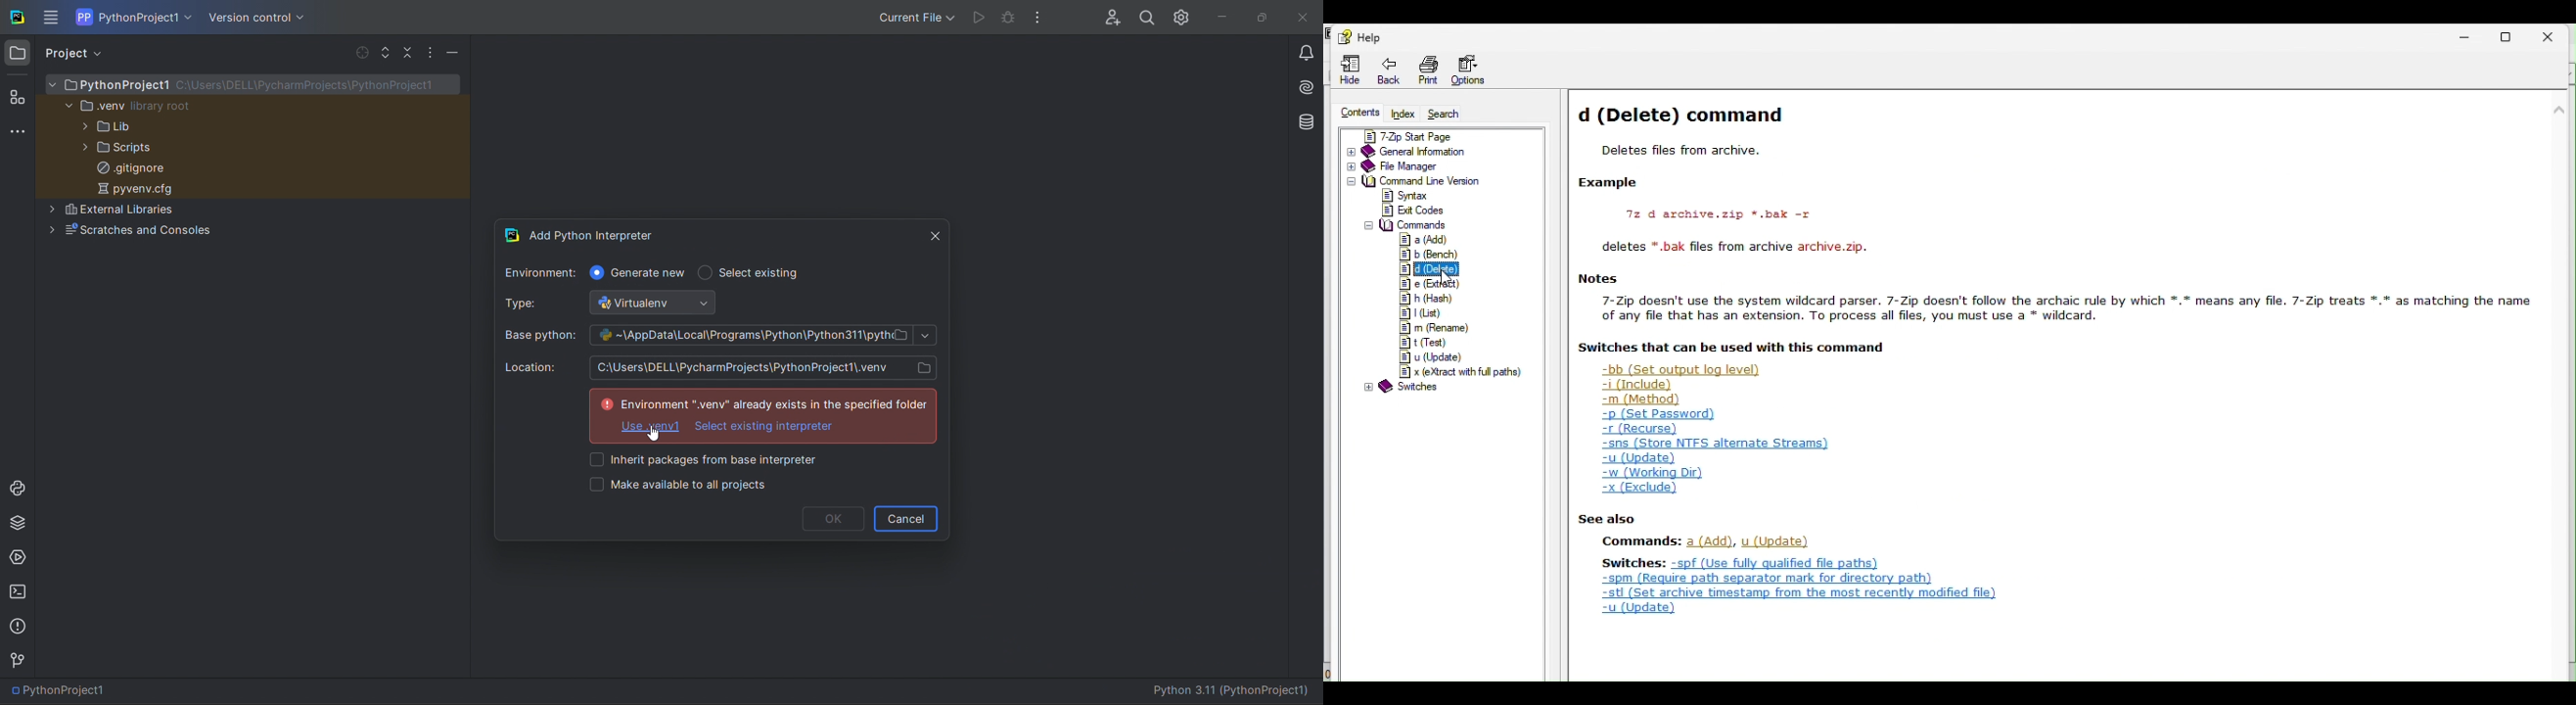  What do you see at coordinates (1413, 212) in the screenshot?
I see `exit codes` at bounding box center [1413, 212].